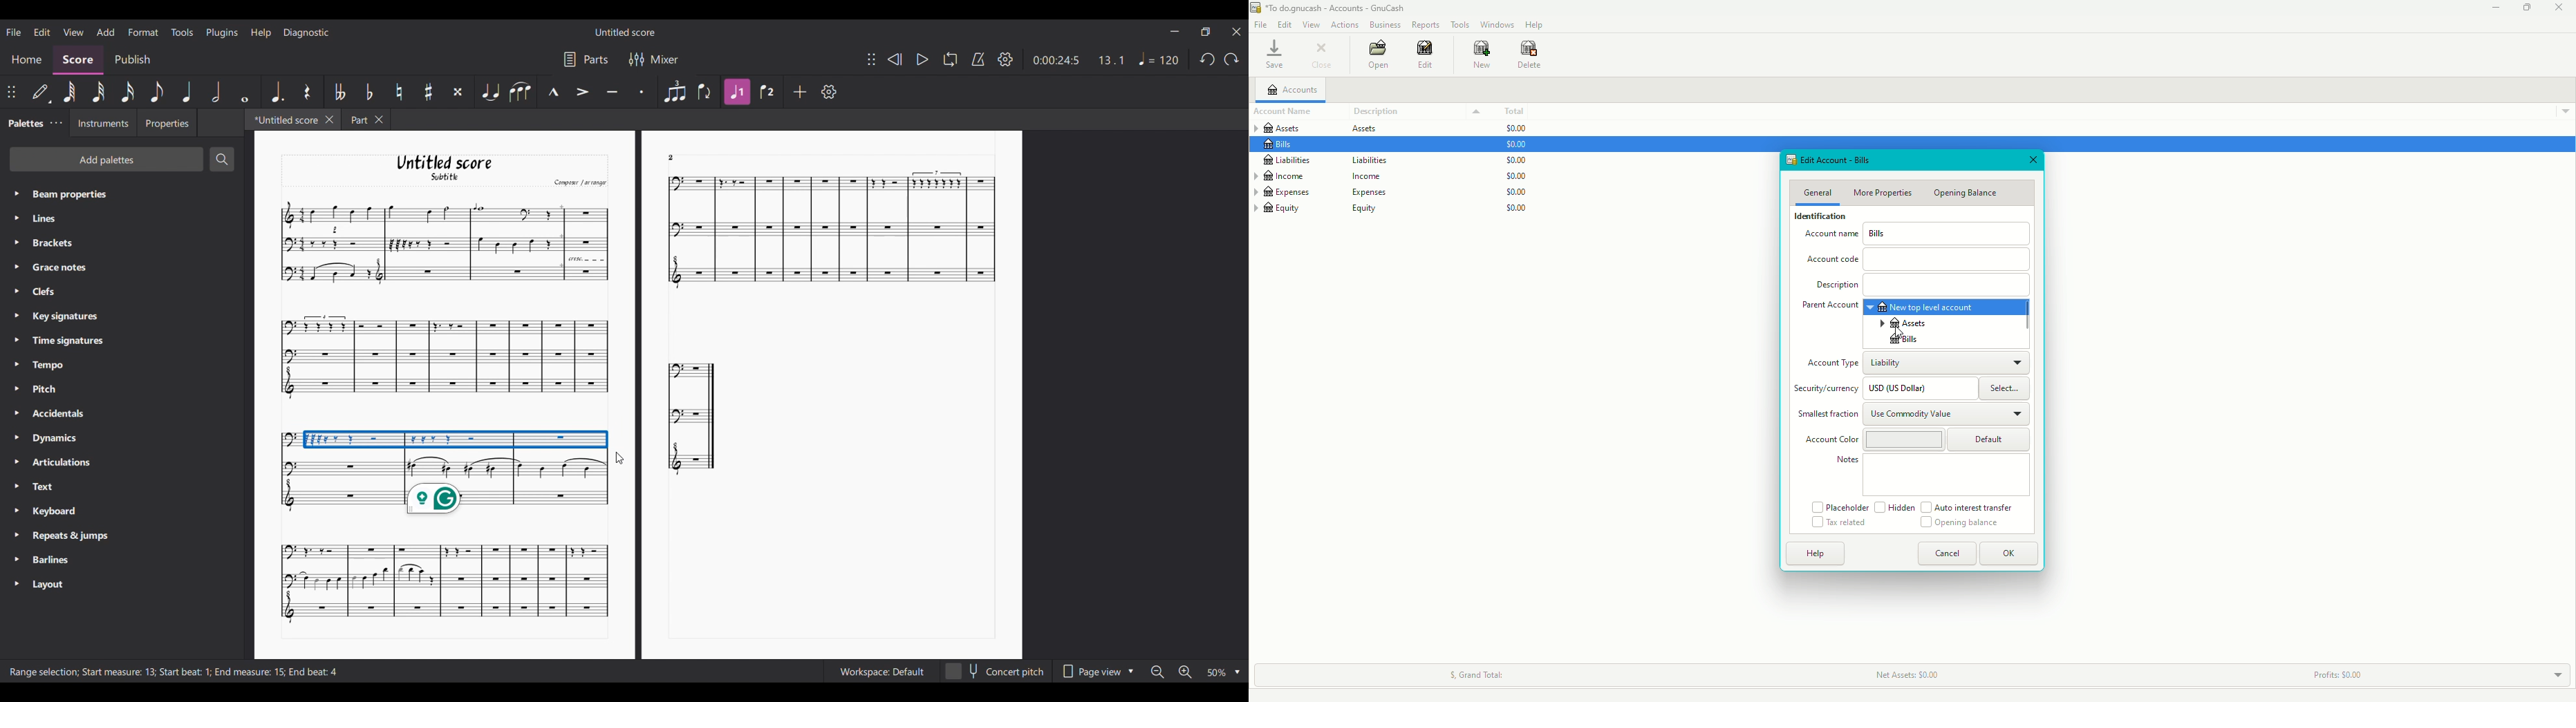 The image size is (2576, 728). I want to click on File menu, so click(15, 32).